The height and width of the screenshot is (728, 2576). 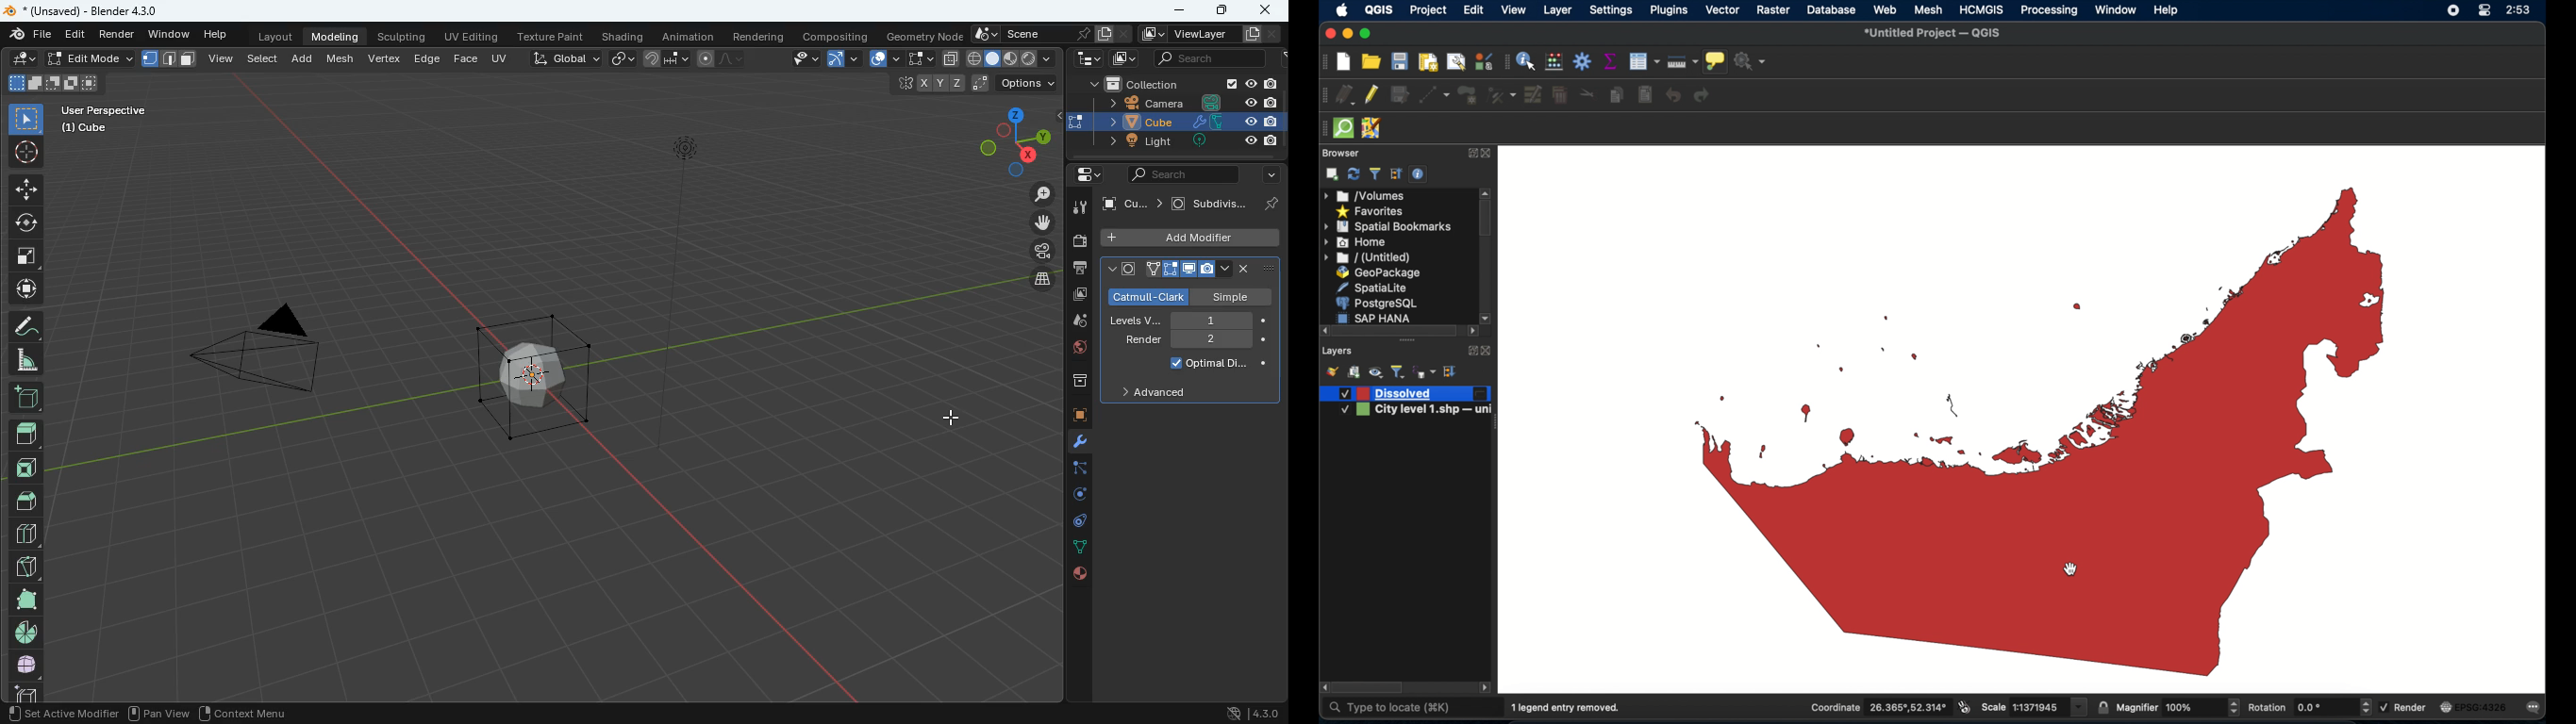 What do you see at coordinates (1982, 9) in the screenshot?
I see `HCMGIS` at bounding box center [1982, 9].